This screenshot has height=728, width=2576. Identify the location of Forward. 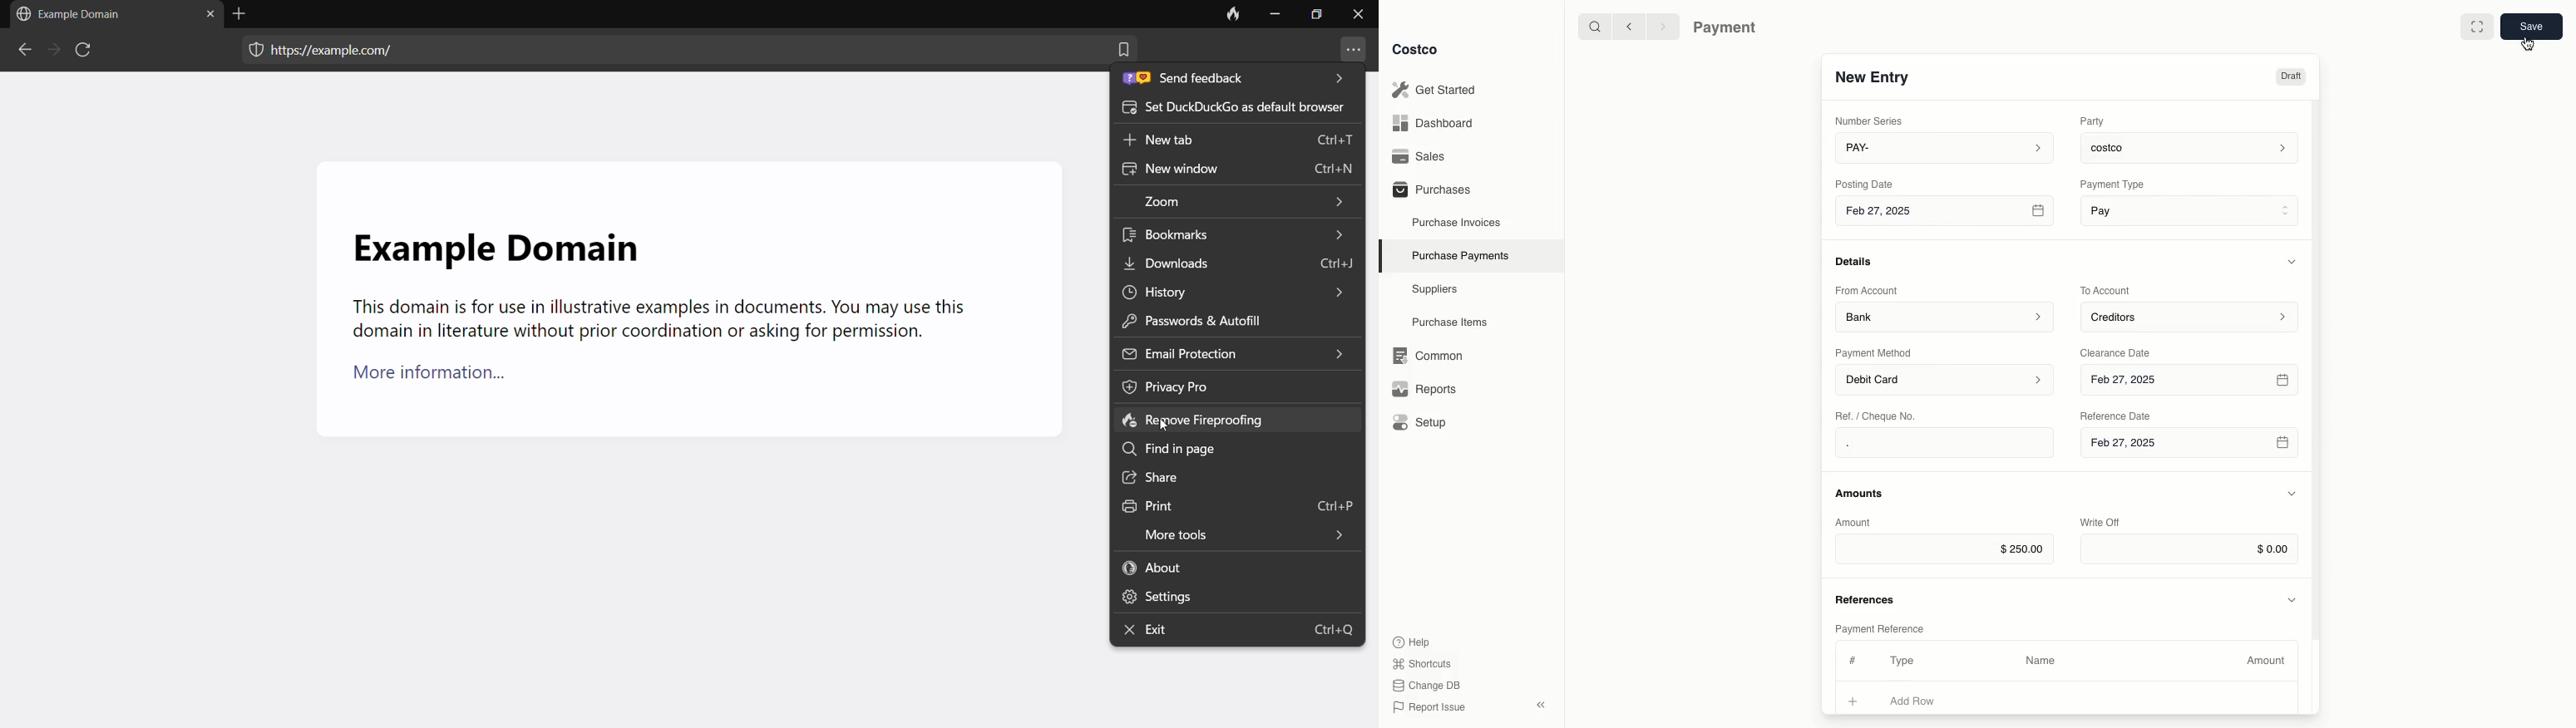
(1661, 26).